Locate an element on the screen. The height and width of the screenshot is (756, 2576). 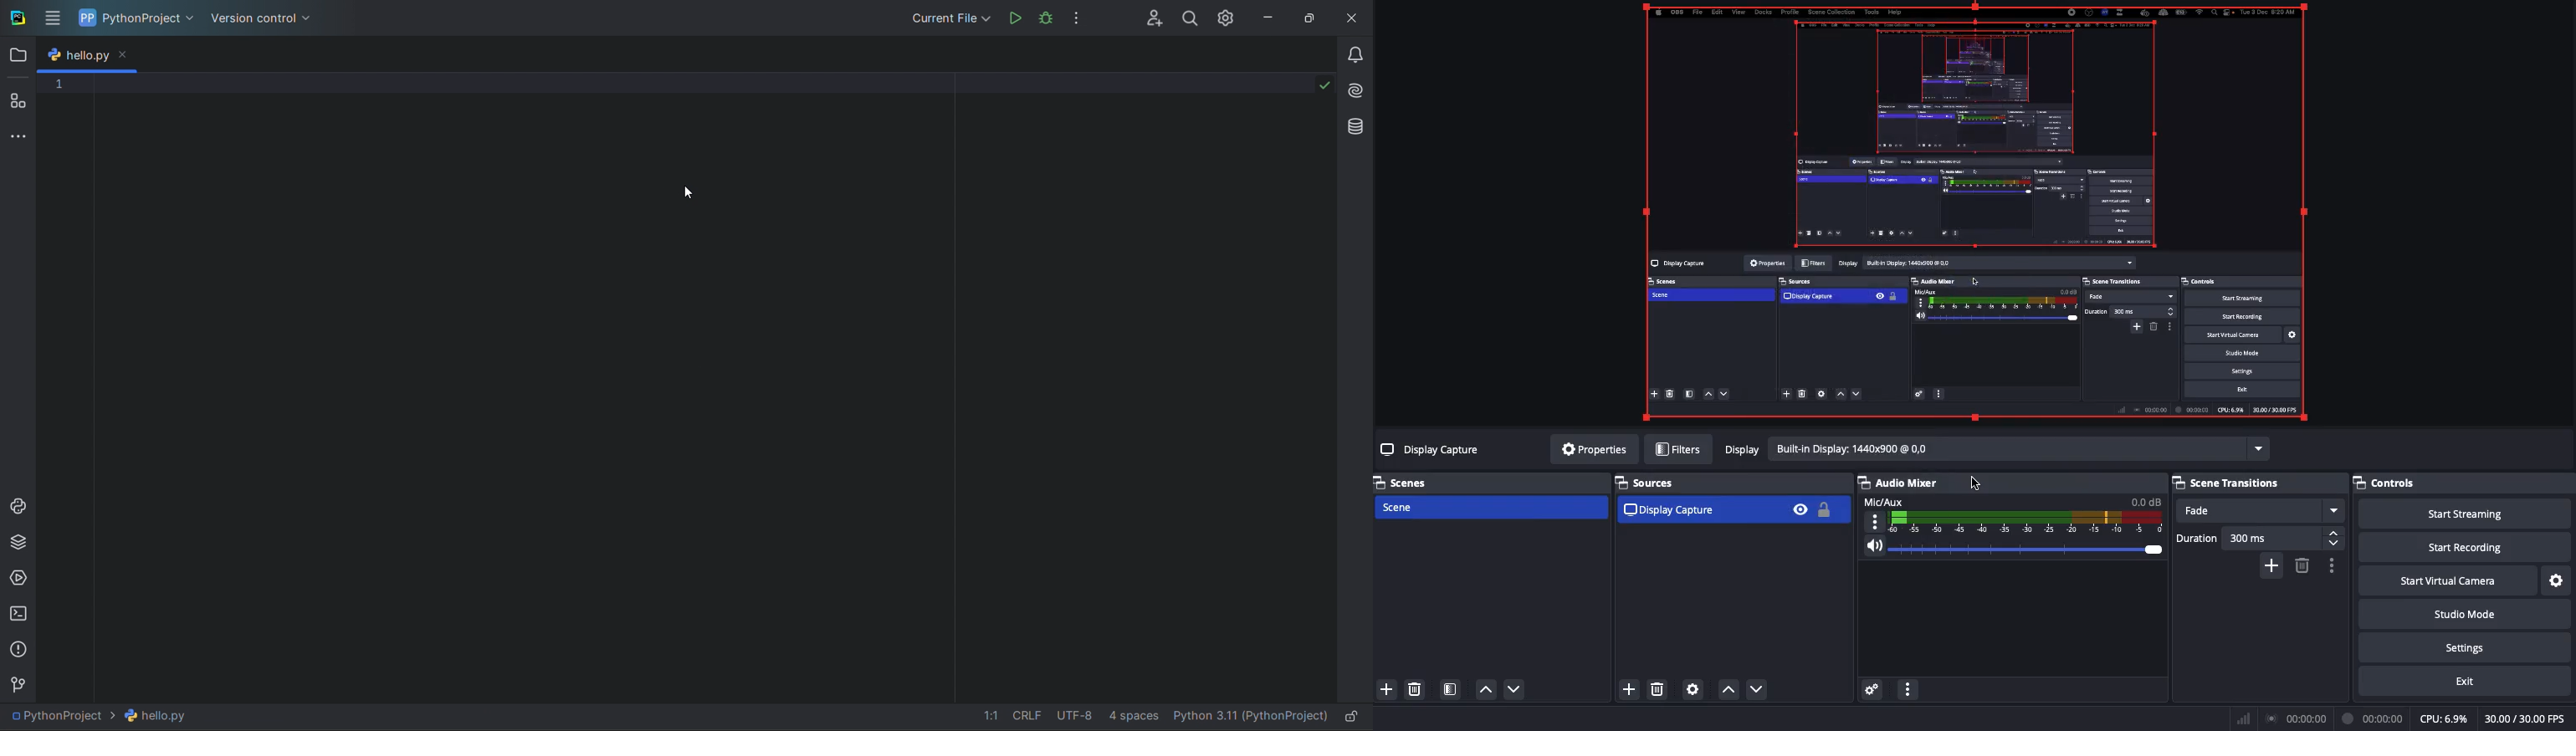
Duration is located at coordinates (2258, 539).